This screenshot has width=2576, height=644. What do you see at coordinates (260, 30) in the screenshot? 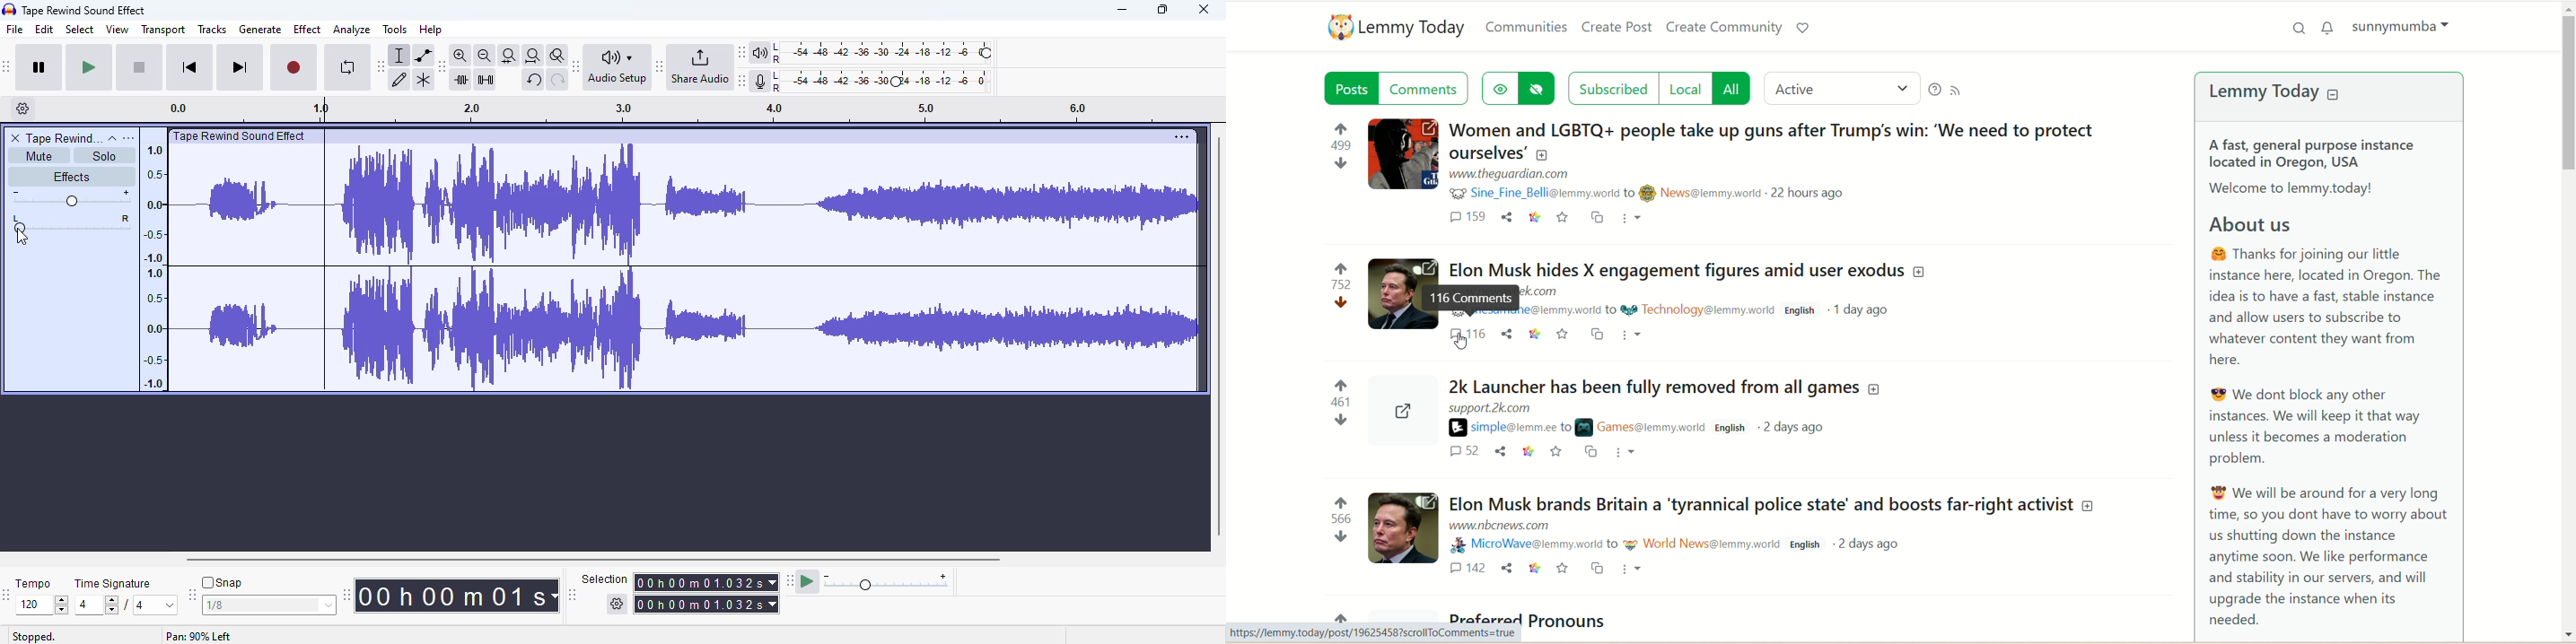
I see `generate` at bounding box center [260, 30].